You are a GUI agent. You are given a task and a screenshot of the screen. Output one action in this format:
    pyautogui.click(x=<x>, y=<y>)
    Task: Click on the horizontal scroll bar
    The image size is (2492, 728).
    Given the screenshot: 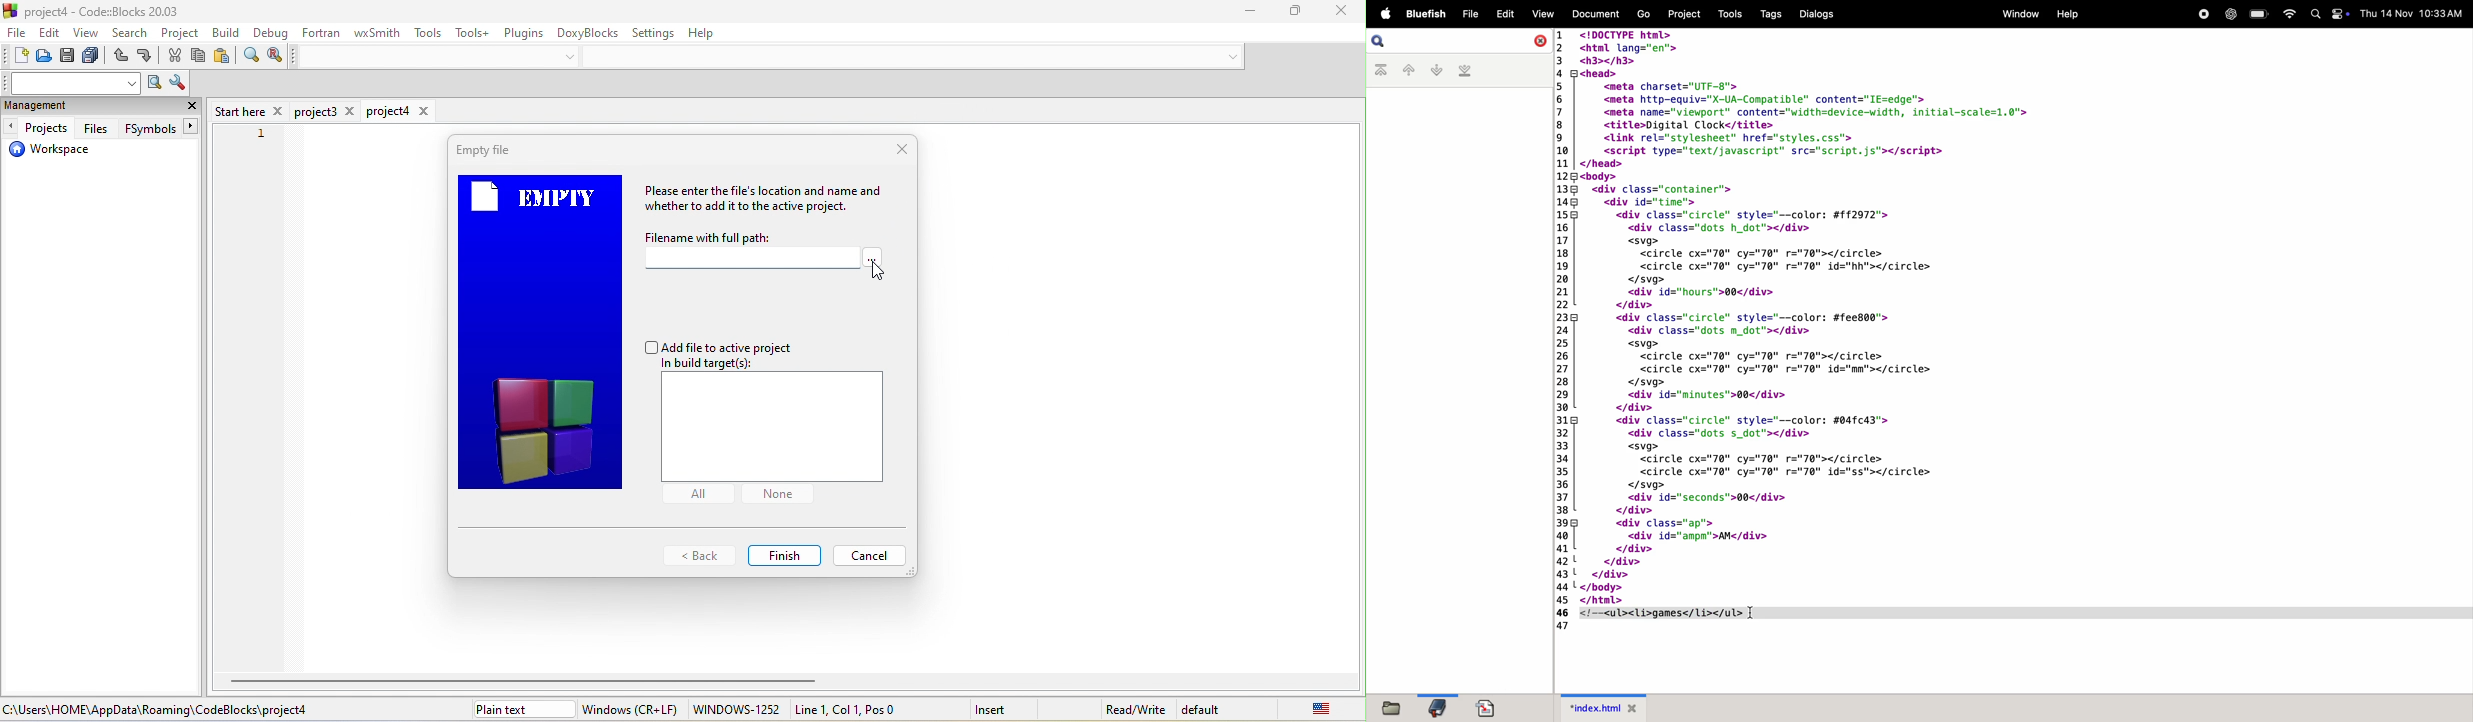 What is the action you would take?
    pyautogui.click(x=529, y=681)
    